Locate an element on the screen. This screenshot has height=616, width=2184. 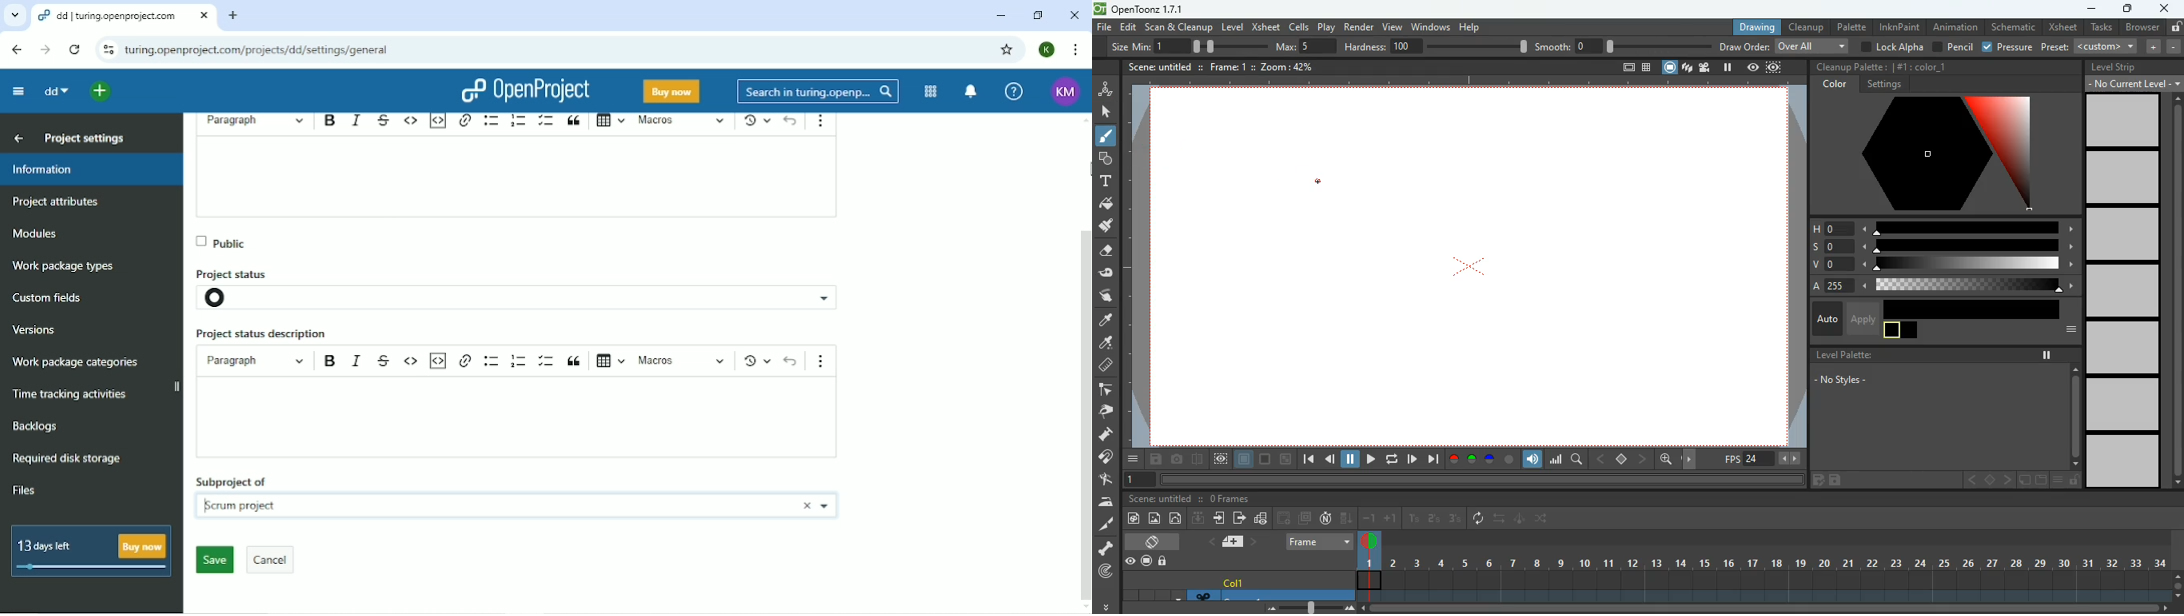
Customize and control google chrome is located at coordinates (1076, 50).